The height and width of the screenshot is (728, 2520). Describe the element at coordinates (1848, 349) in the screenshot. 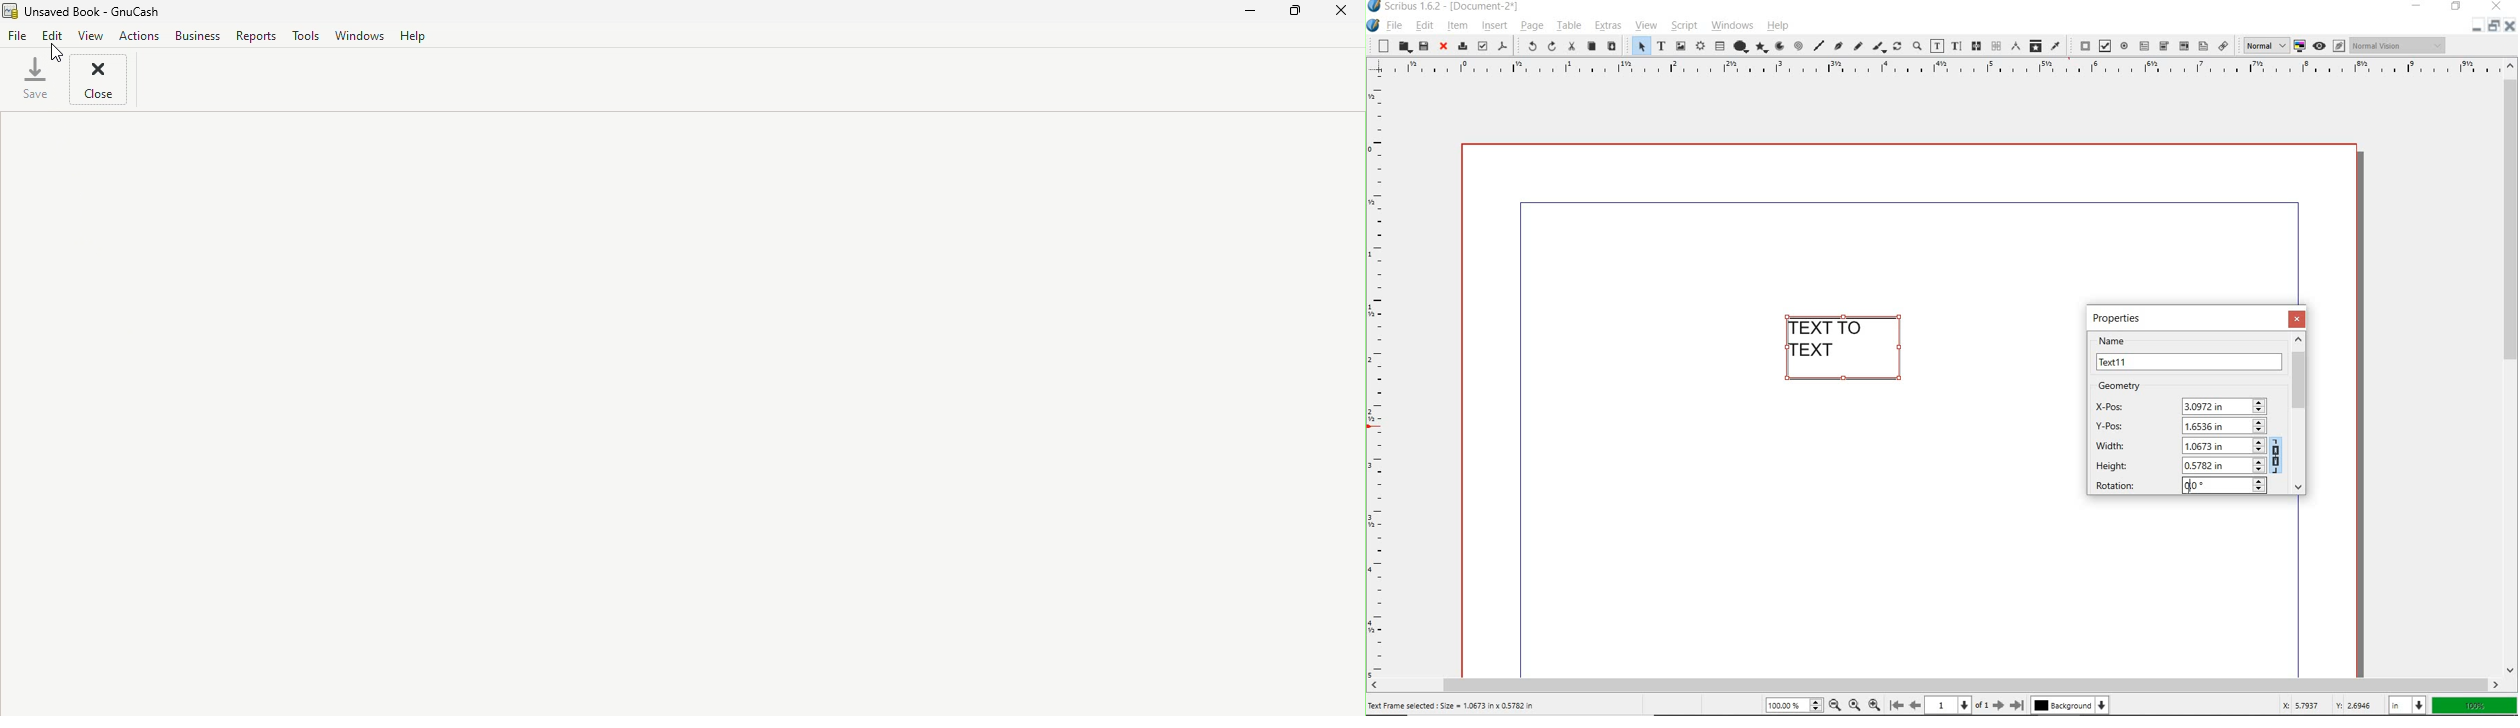

I see `TEXT FRAME SELECTED` at that location.